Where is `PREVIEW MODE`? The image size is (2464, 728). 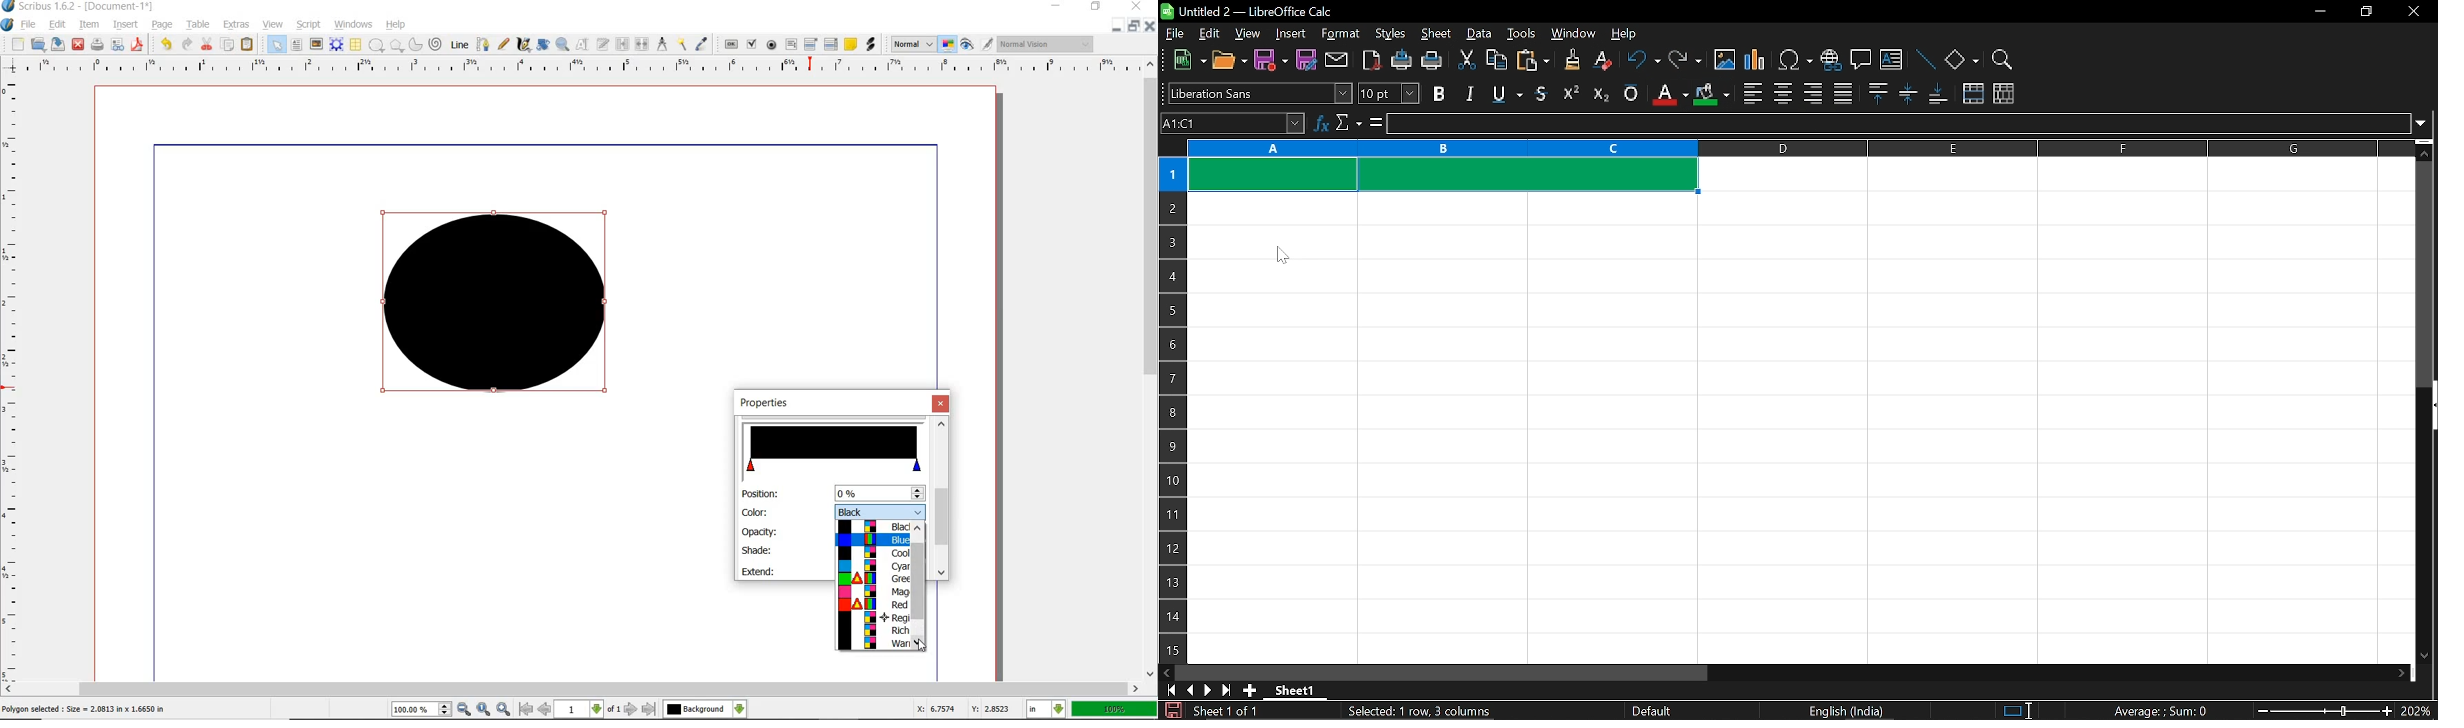 PREVIEW MODE is located at coordinates (966, 45).